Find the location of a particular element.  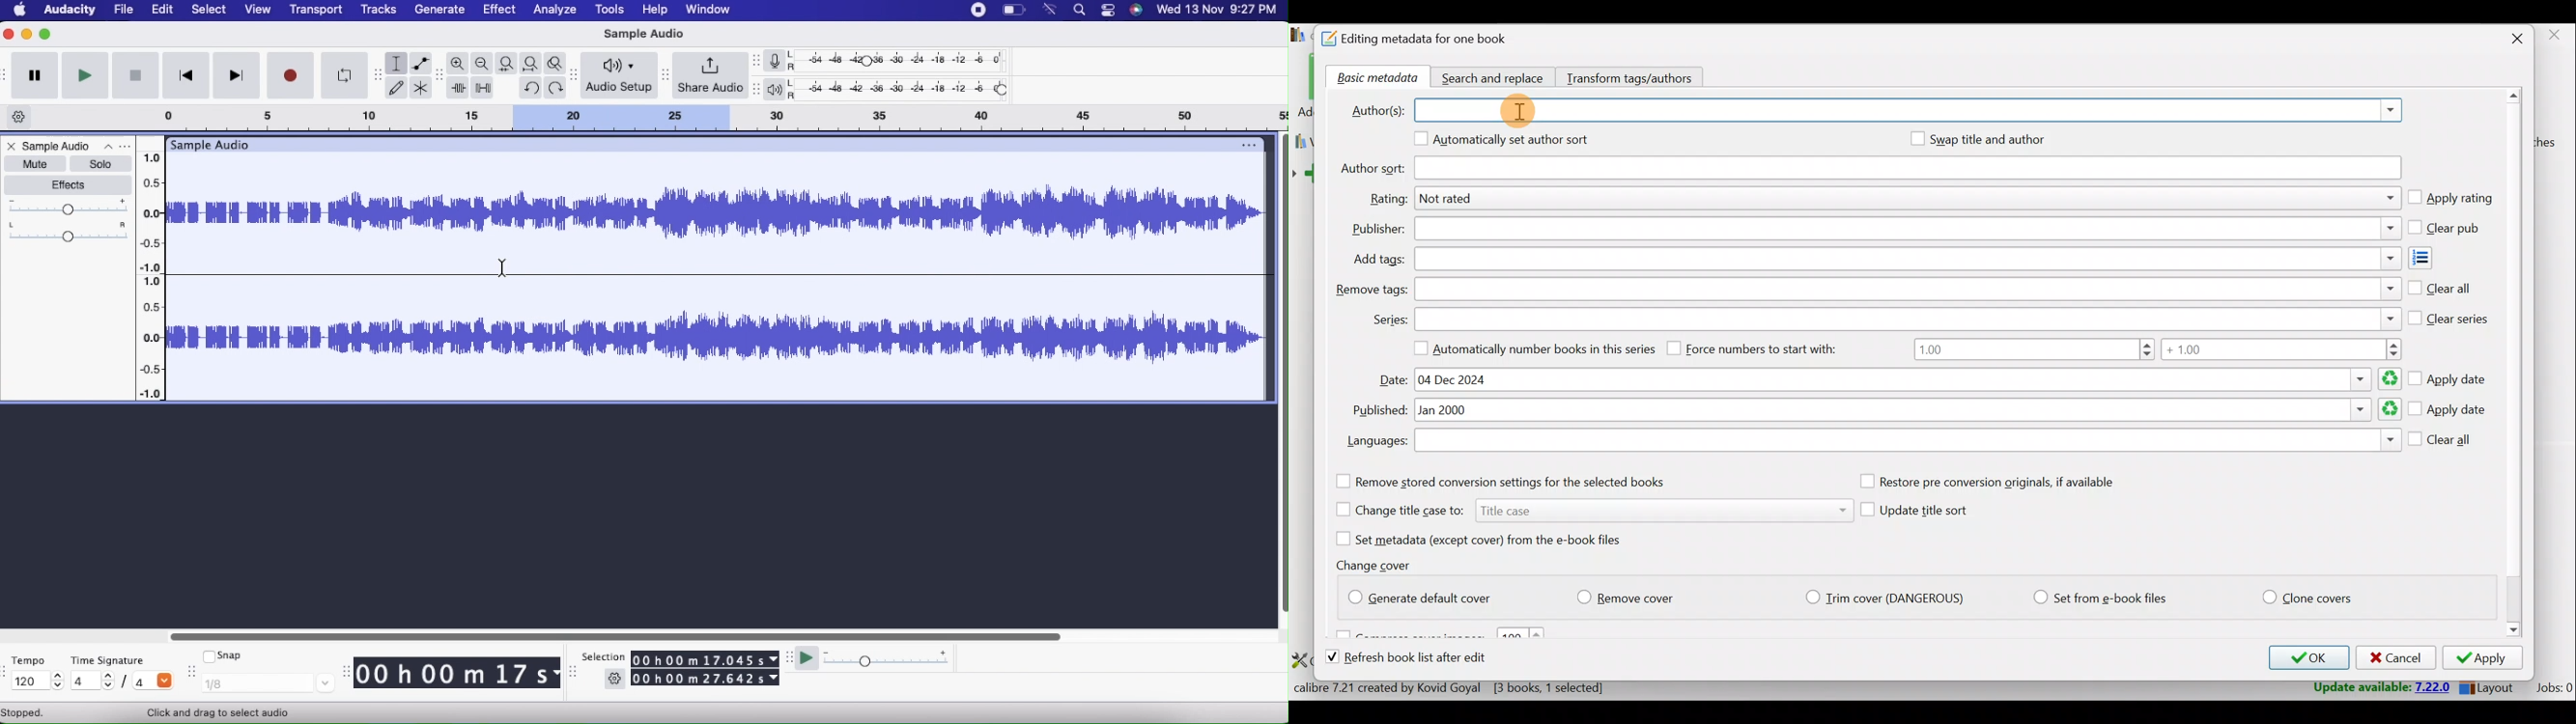

Update is located at coordinates (2380, 688).